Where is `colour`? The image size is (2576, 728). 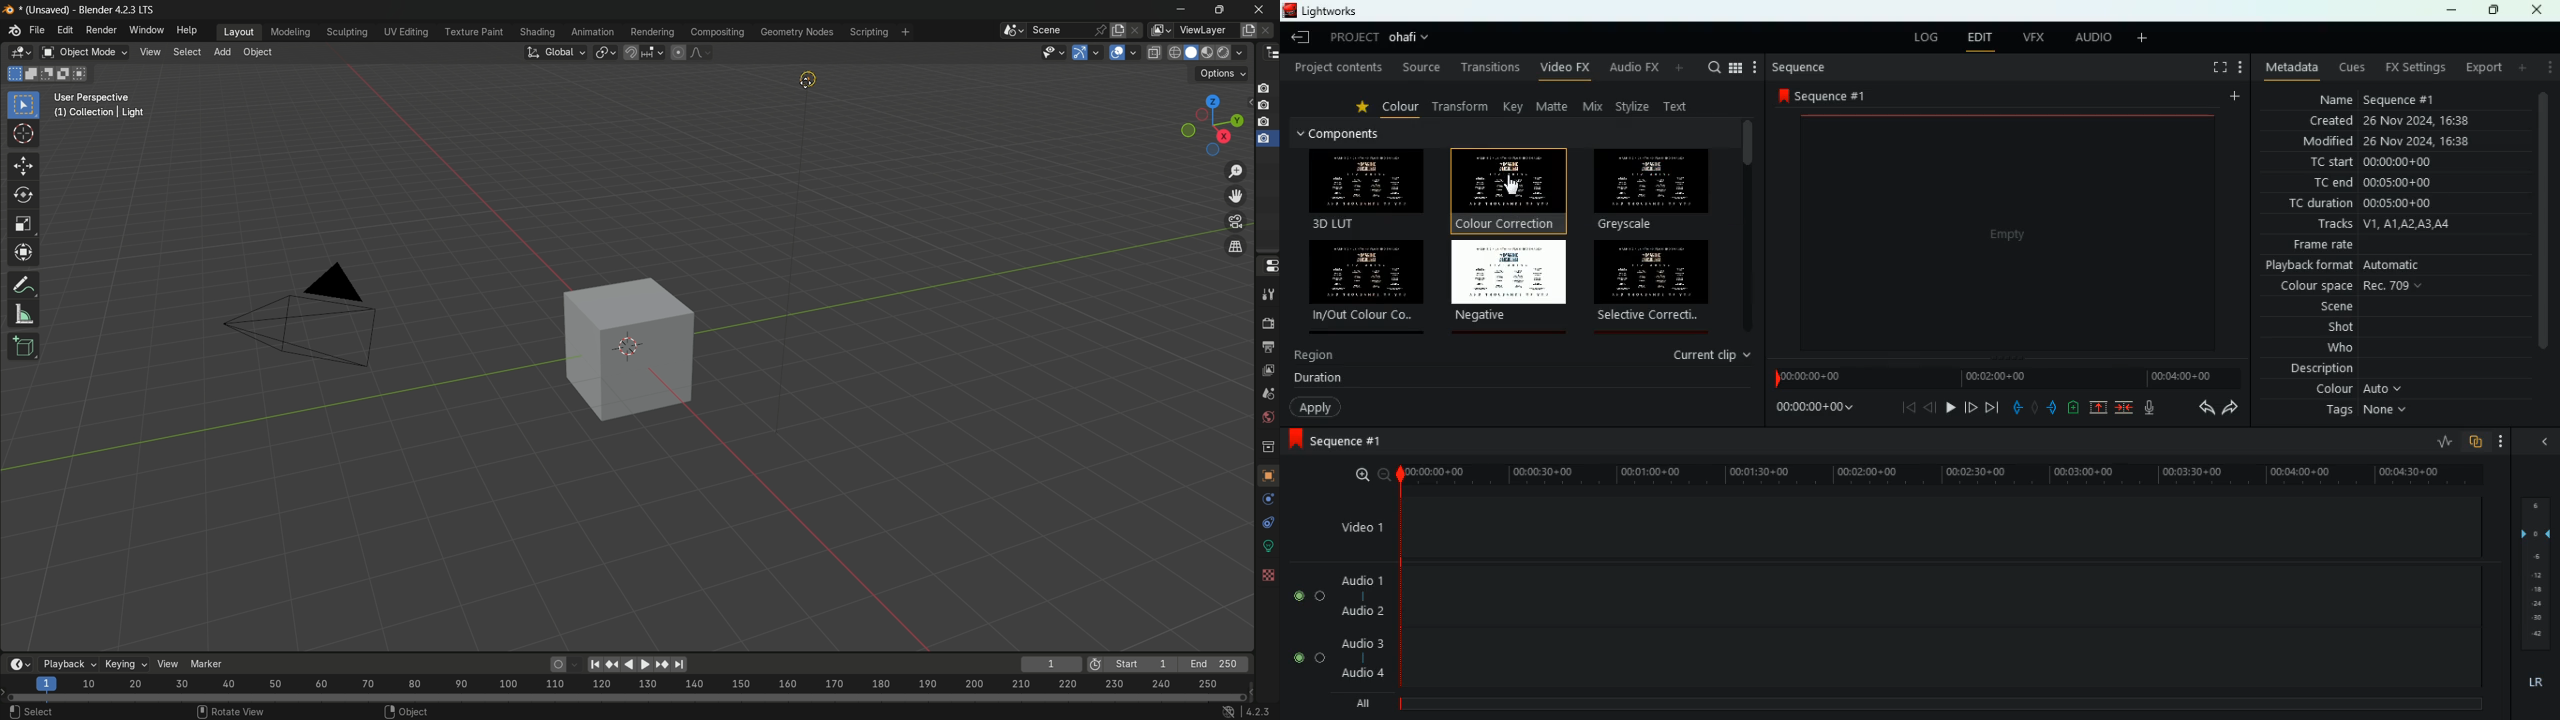
colour is located at coordinates (2363, 392).